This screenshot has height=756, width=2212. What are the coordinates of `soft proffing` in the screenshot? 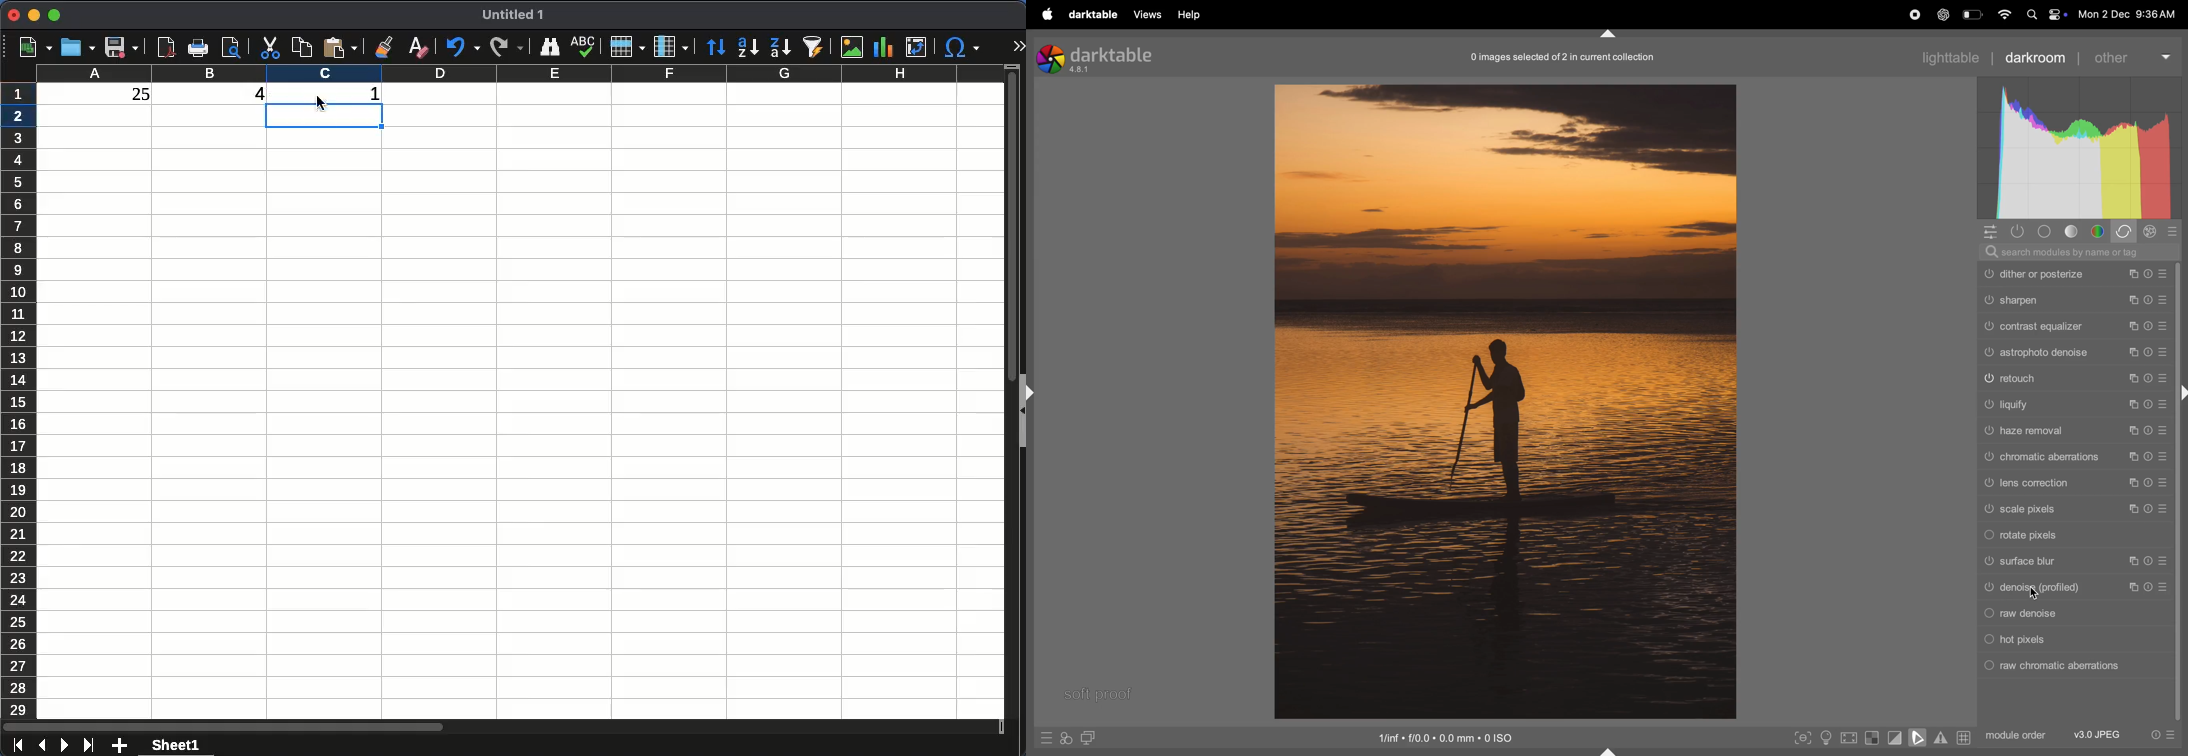 It's located at (1098, 692).